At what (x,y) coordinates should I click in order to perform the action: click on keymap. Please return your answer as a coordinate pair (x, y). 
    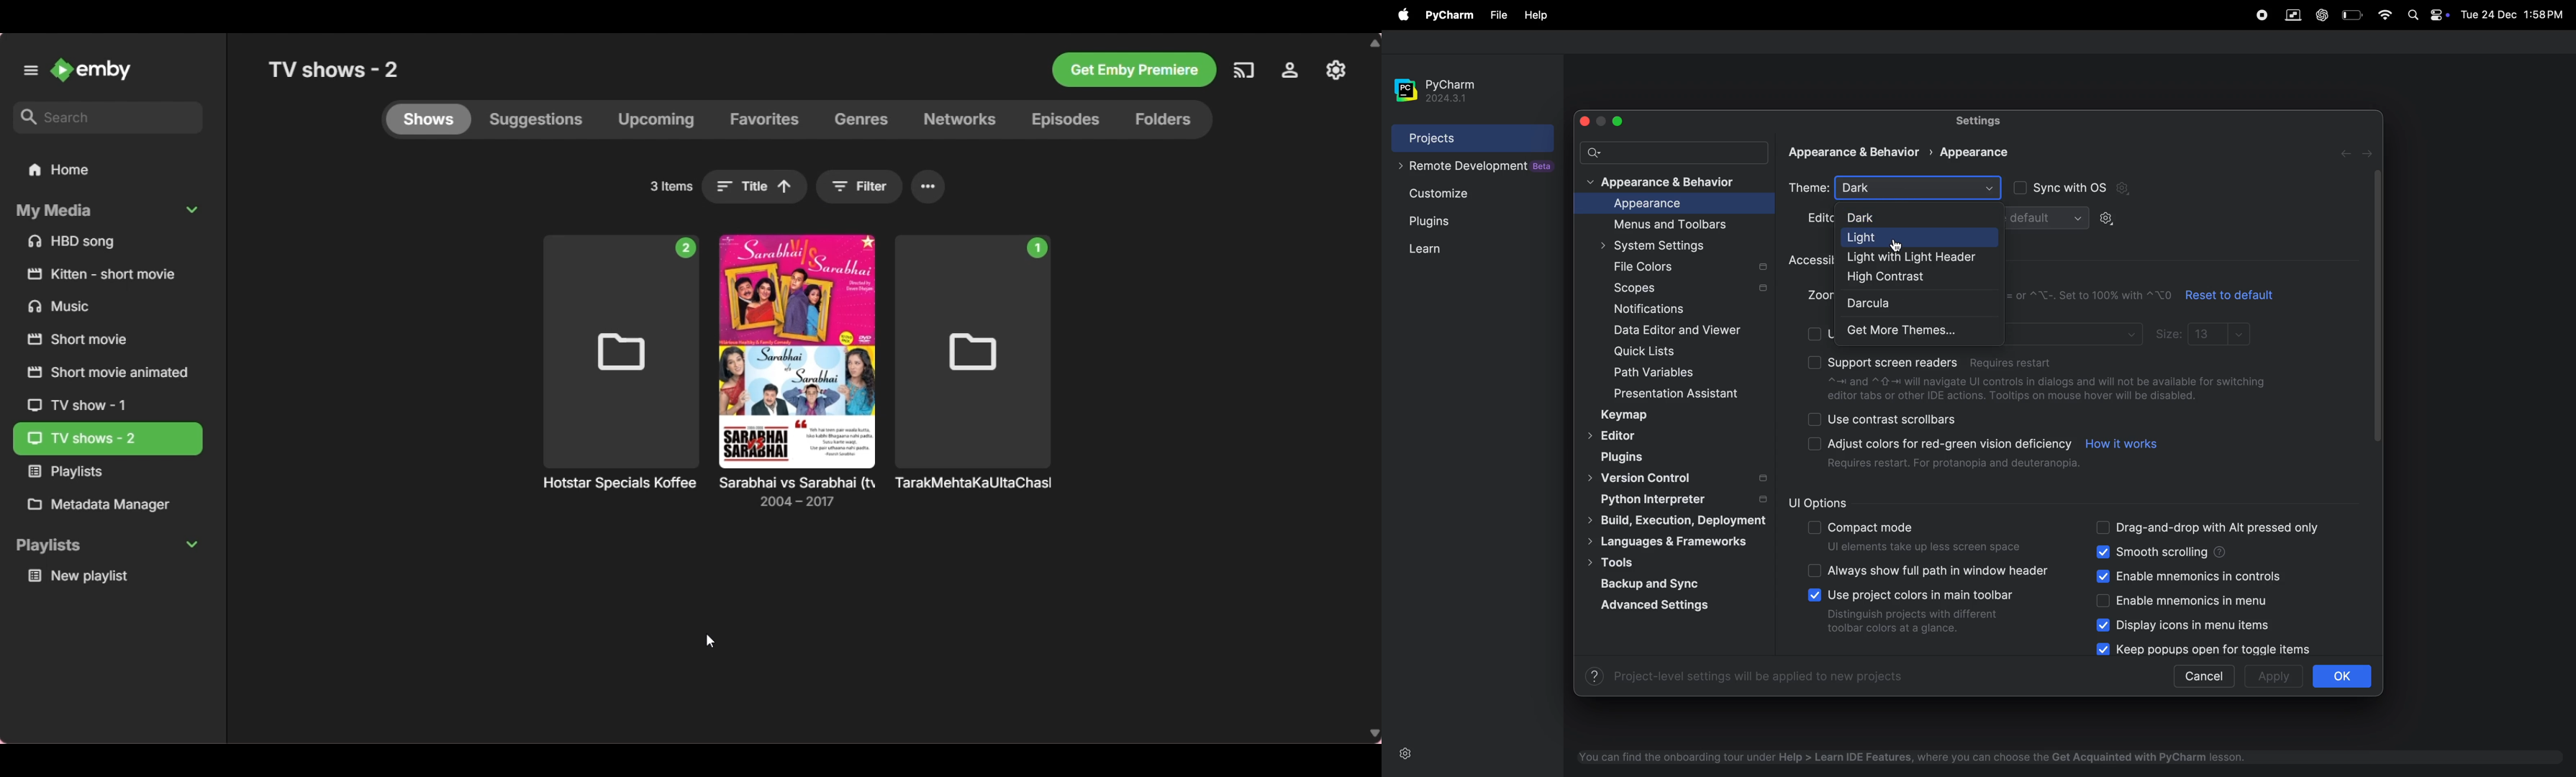
    Looking at the image, I should click on (1639, 416).